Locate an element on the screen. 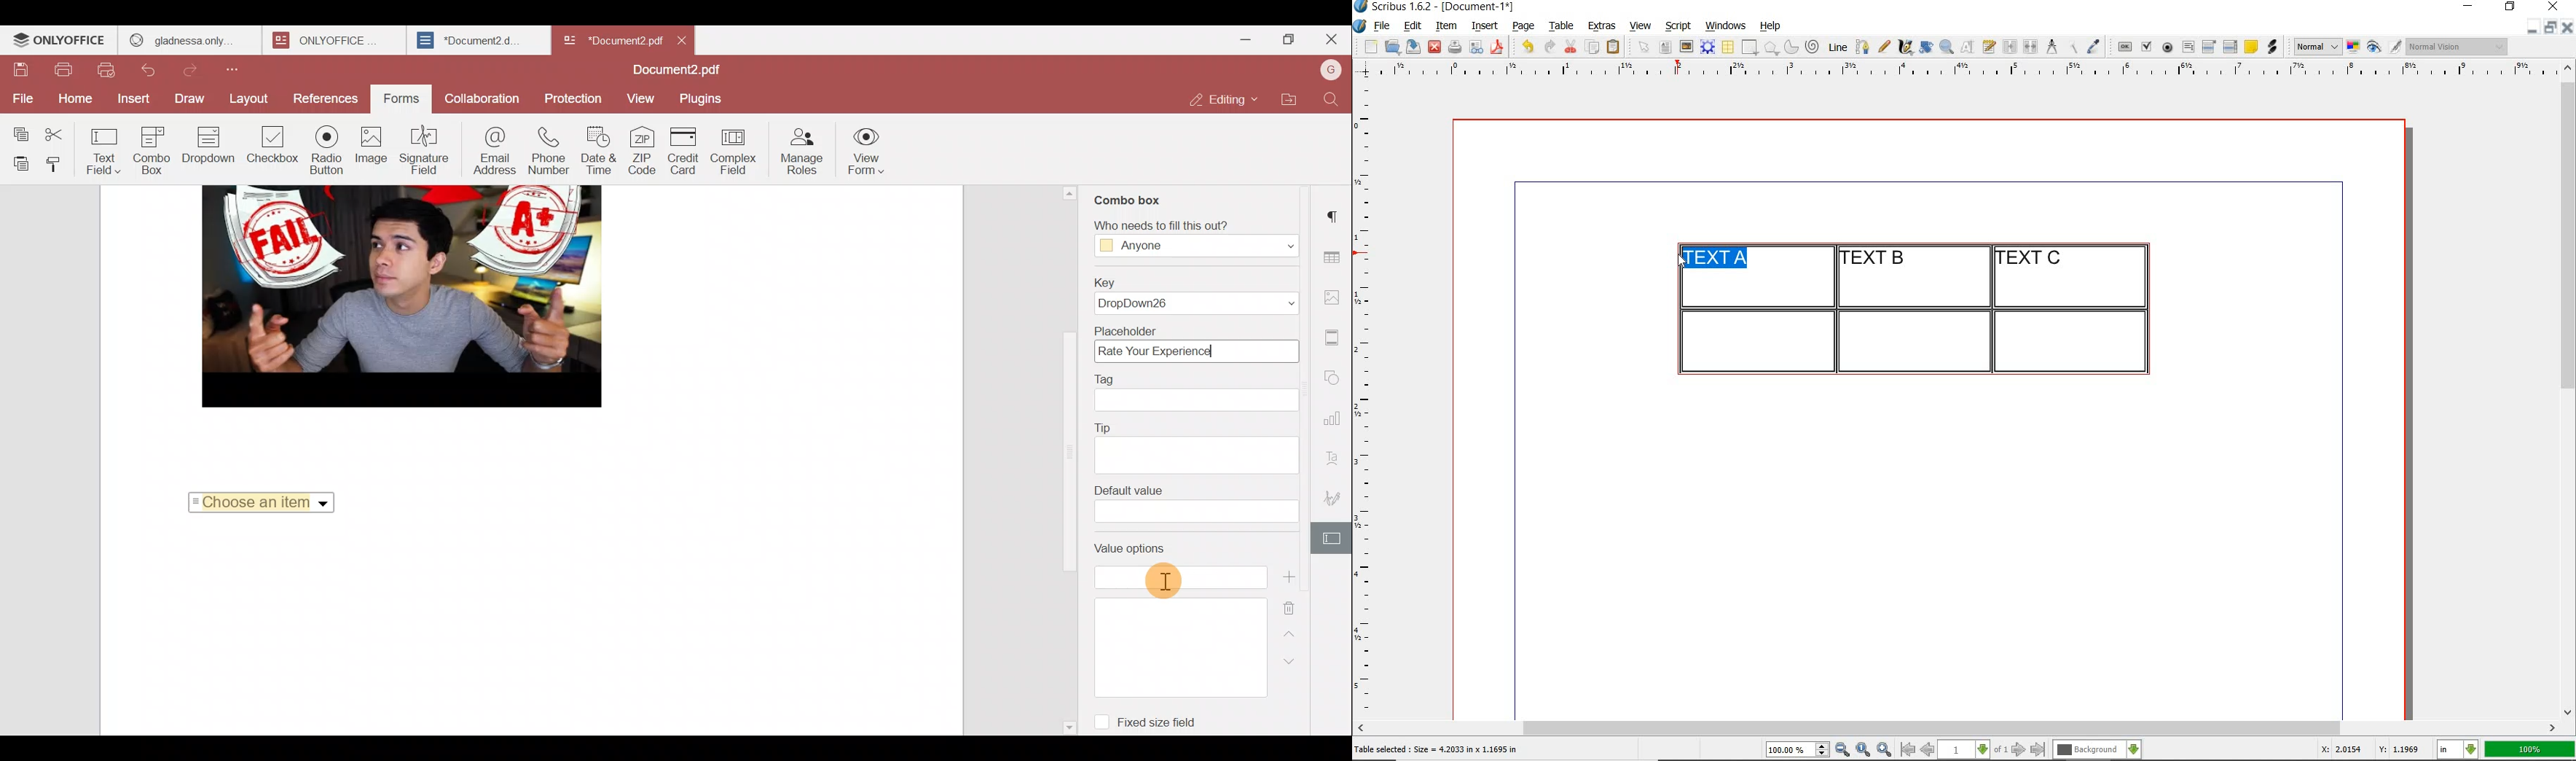 The height and width of the screenshot is (784, 2576). Image is located at coordinates (372, 148).